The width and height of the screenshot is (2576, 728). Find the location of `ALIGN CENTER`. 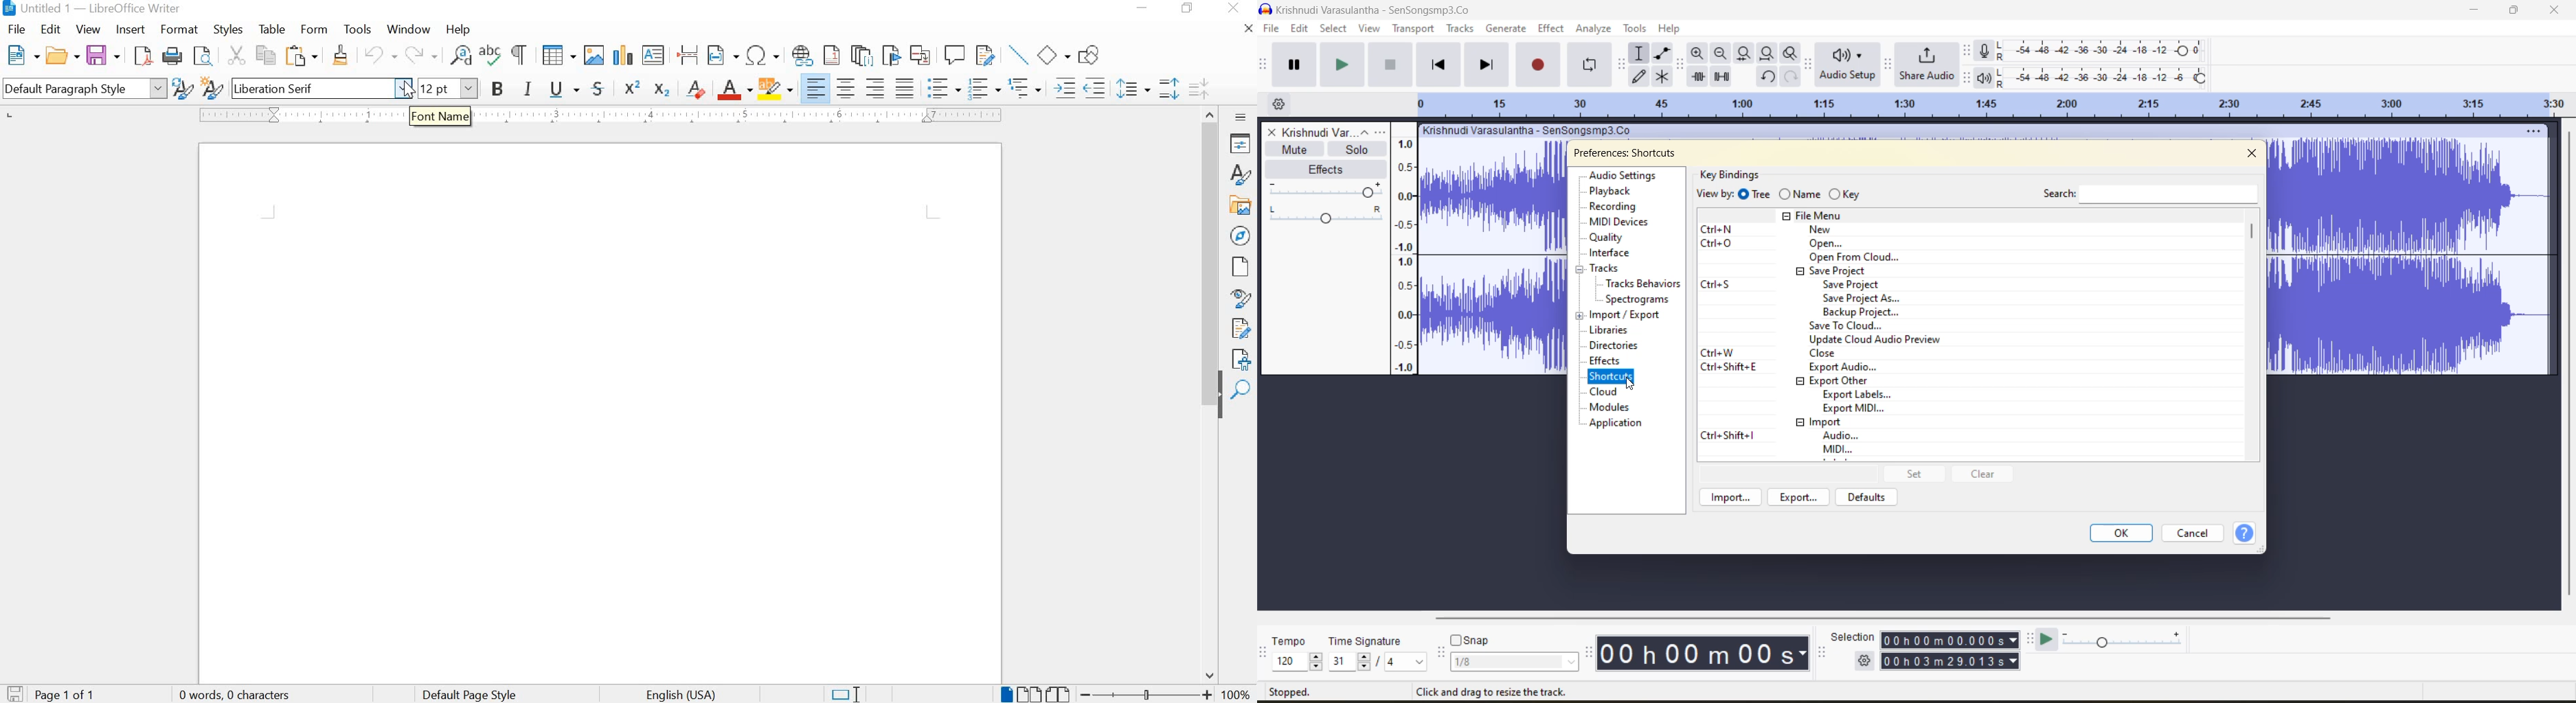

ALIGN CENTER is located at coordinates (848, 86).